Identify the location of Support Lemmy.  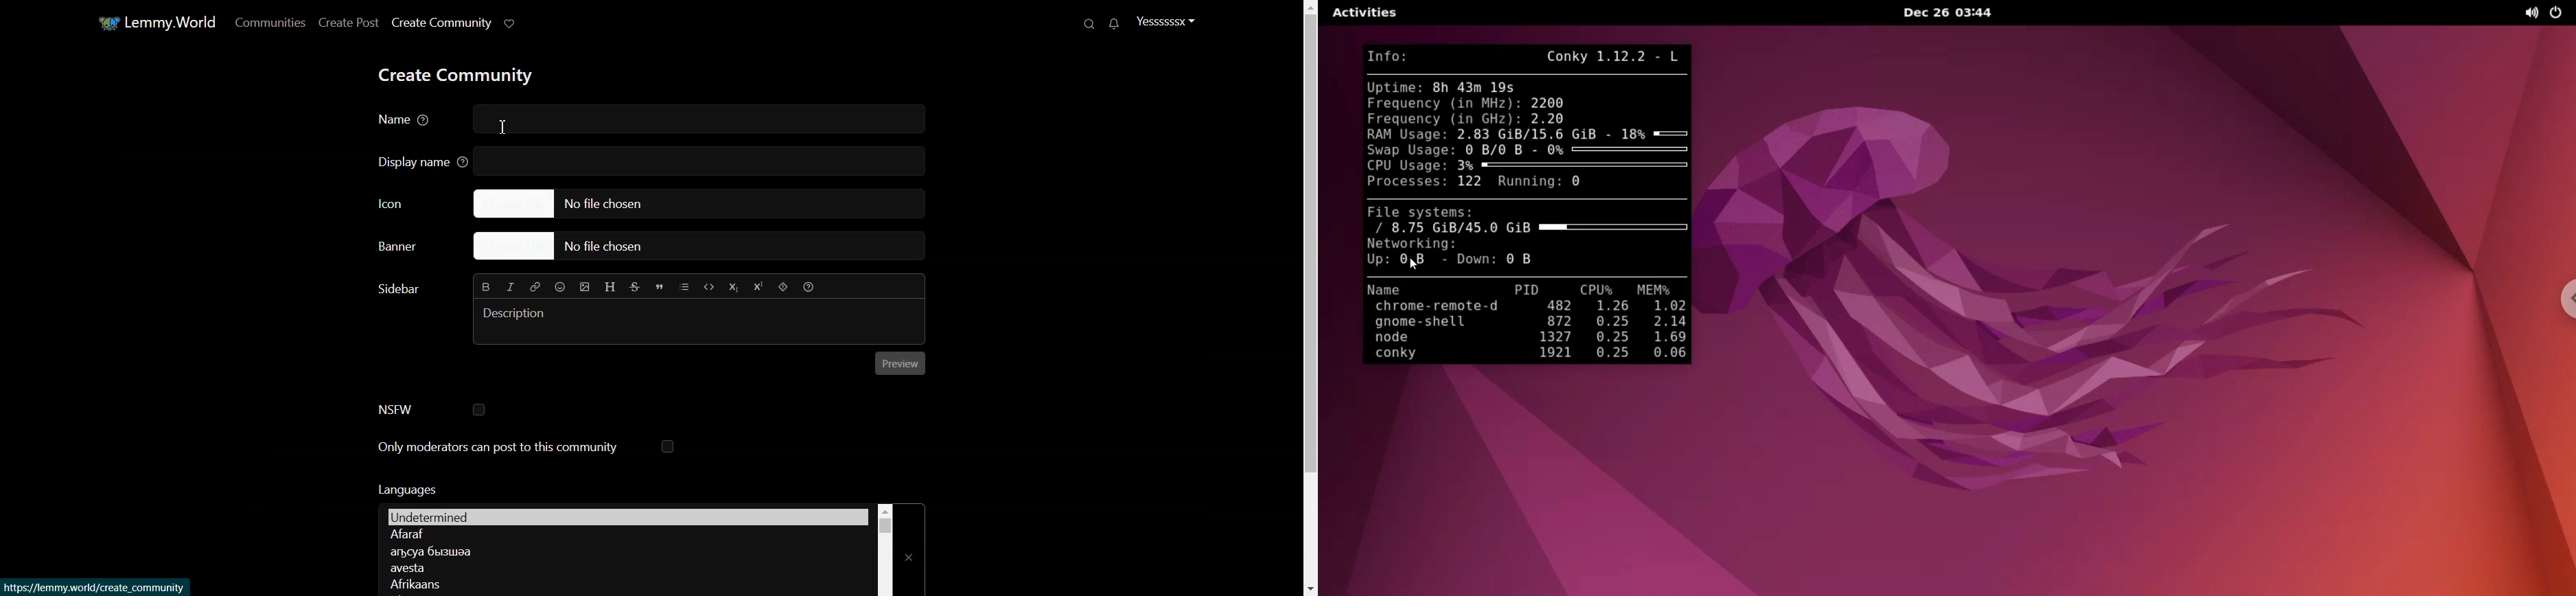
(511, 23).